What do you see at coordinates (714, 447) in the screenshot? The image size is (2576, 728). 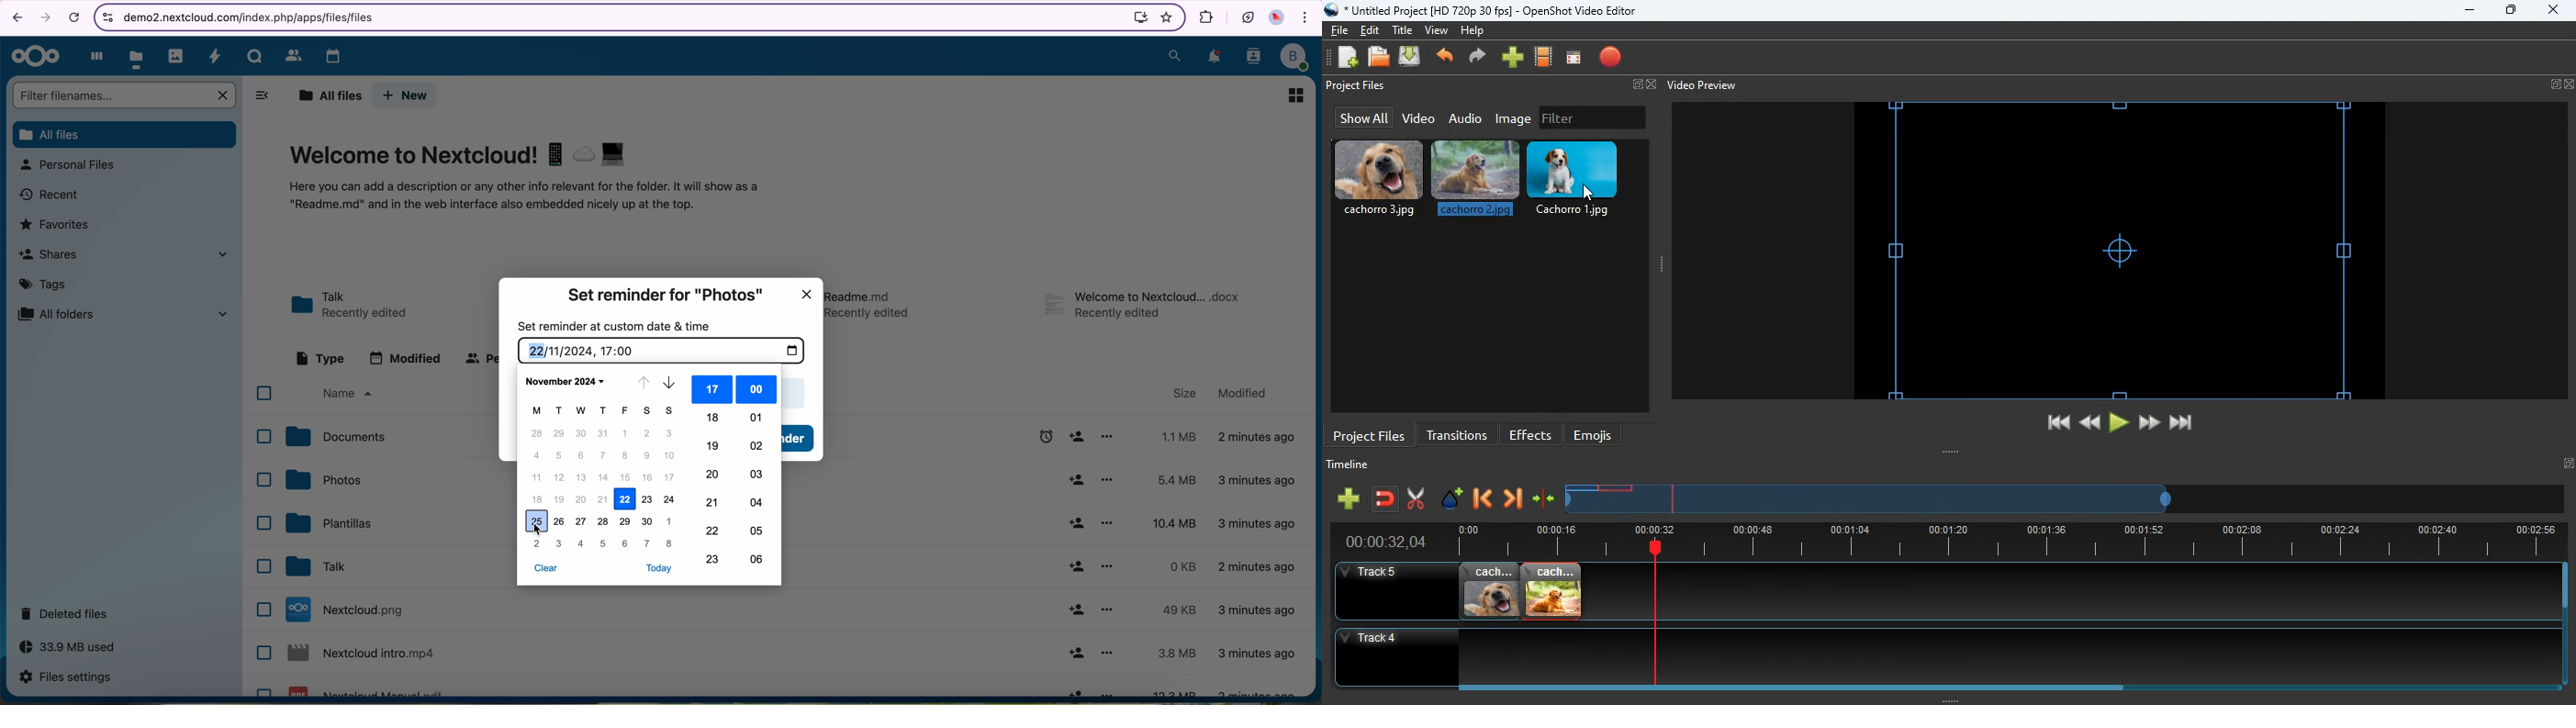 I see `19` at bounding box center [714, 447].